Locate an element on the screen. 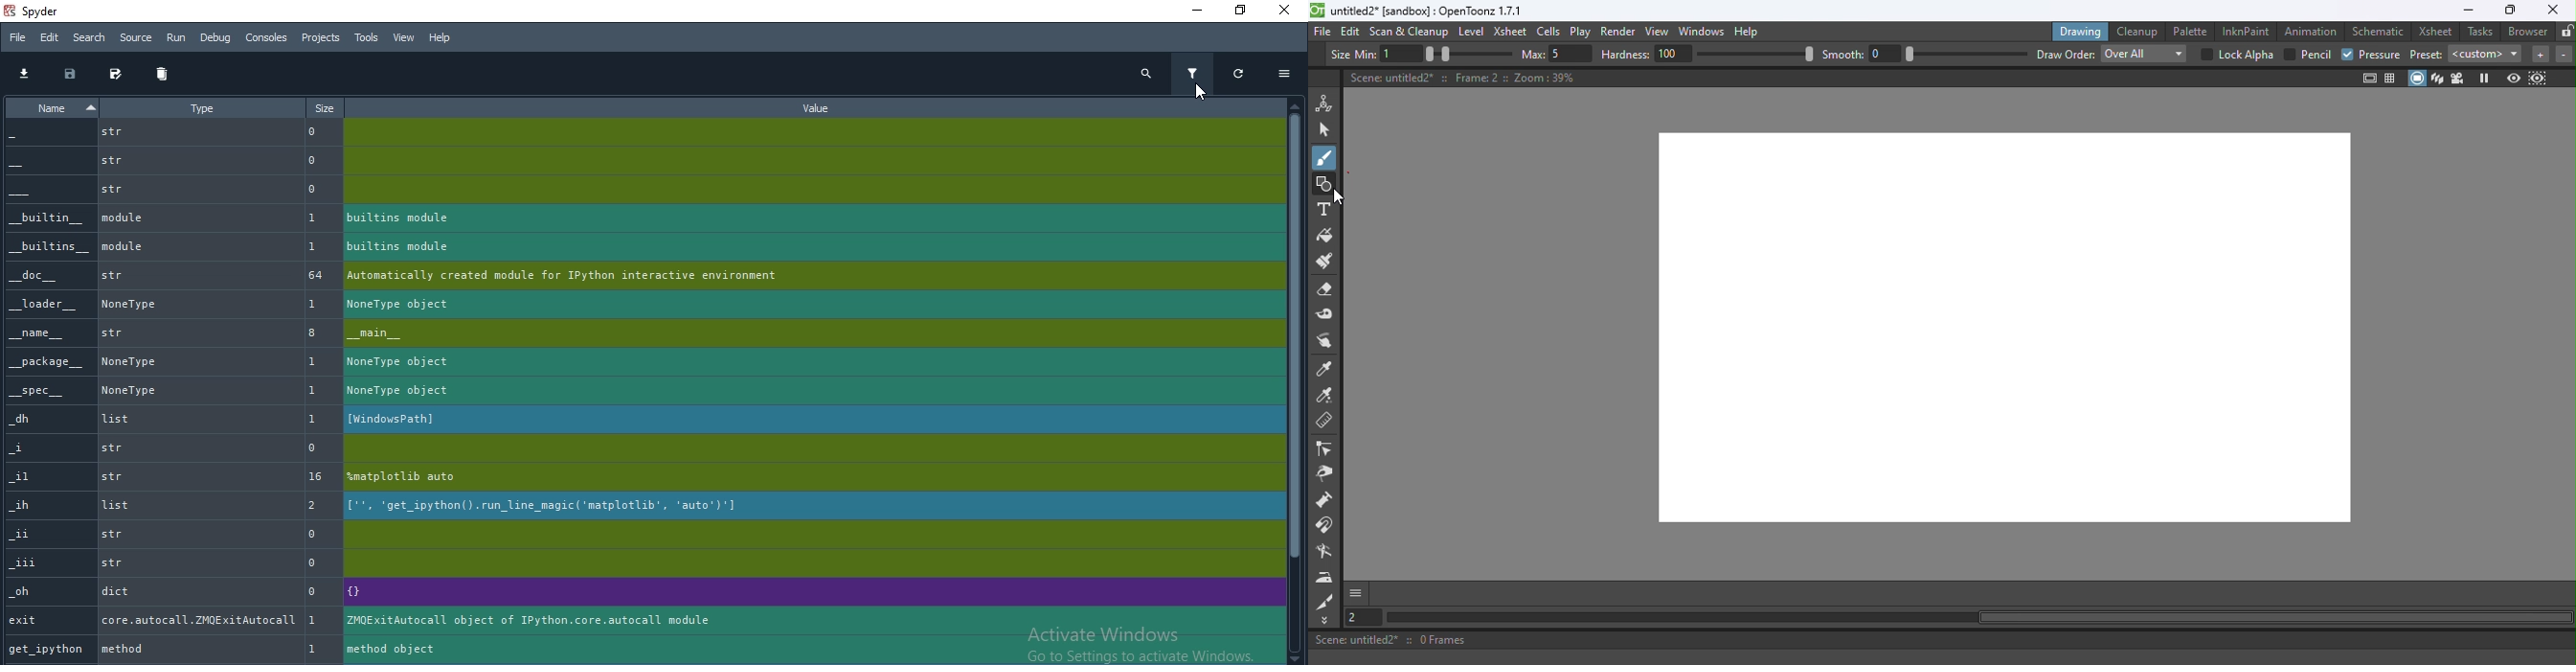  Minimise is located at coordinates (1197, 11).